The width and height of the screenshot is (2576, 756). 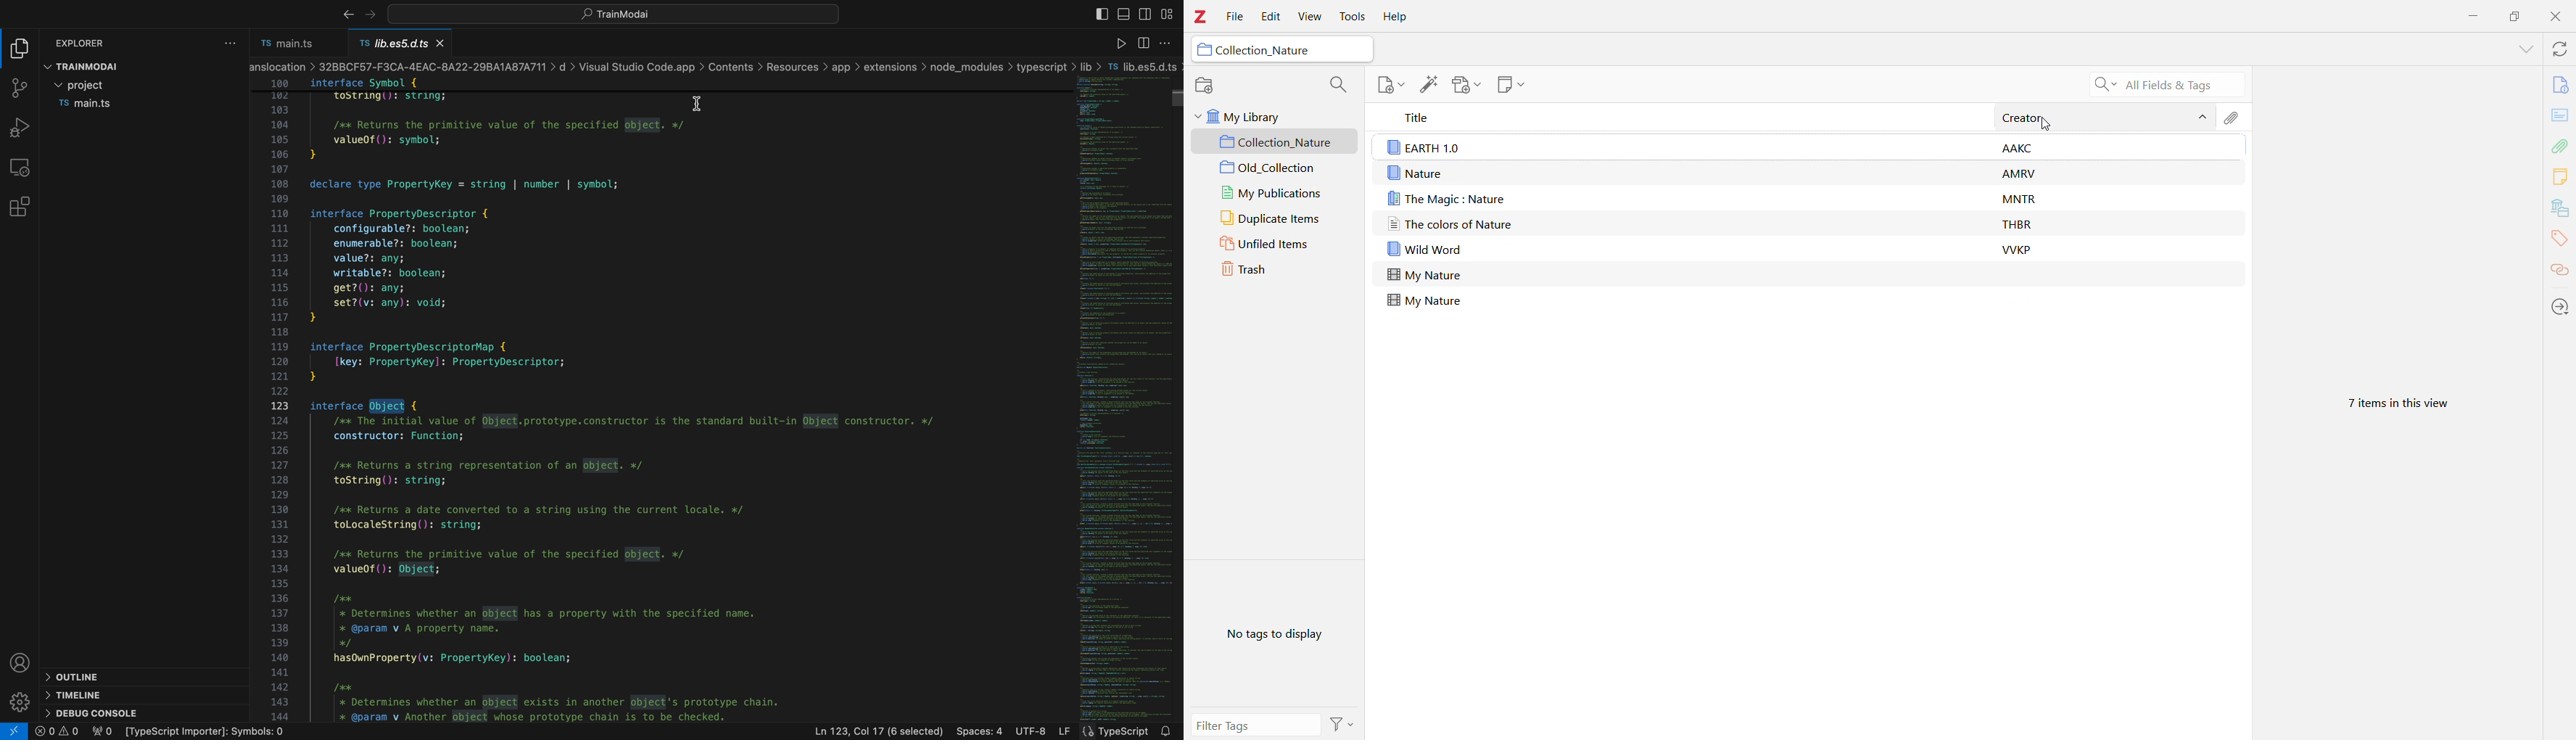 What do you see at coordinates (1337, 84) in the screenshot?
I see `Filter Collections` at bounding box center [1337, 84].